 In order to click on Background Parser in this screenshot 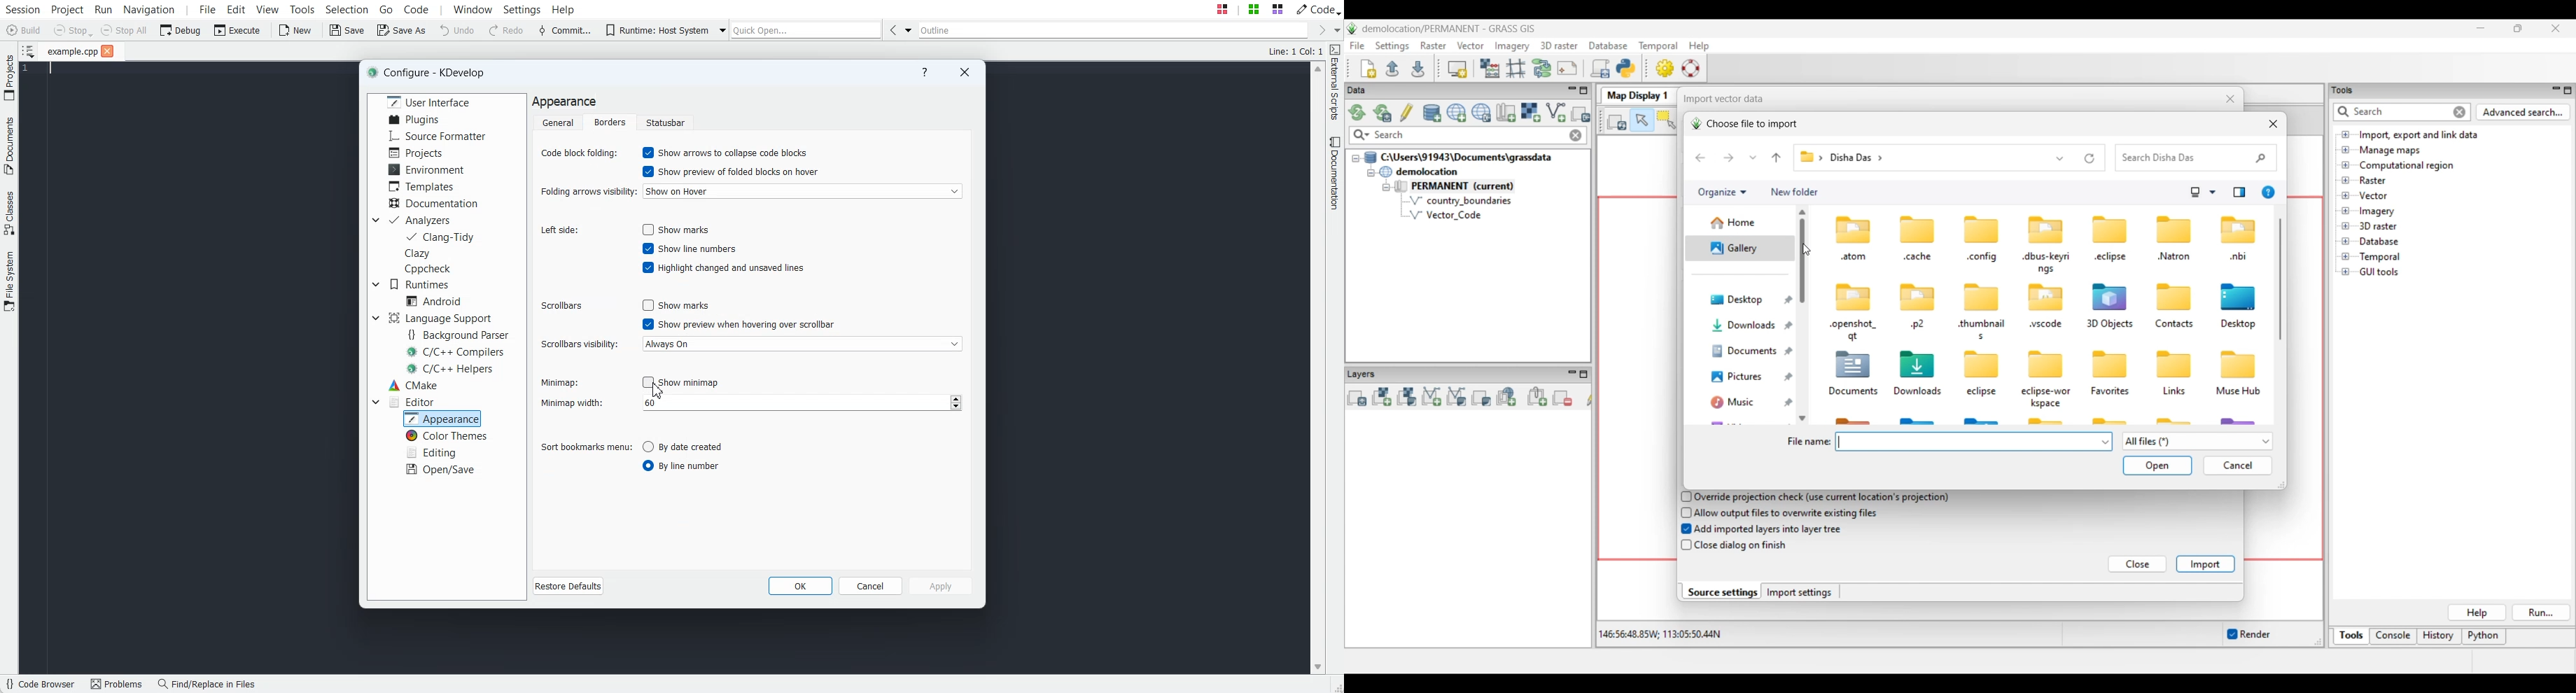, I will do `click(460, 334)`.